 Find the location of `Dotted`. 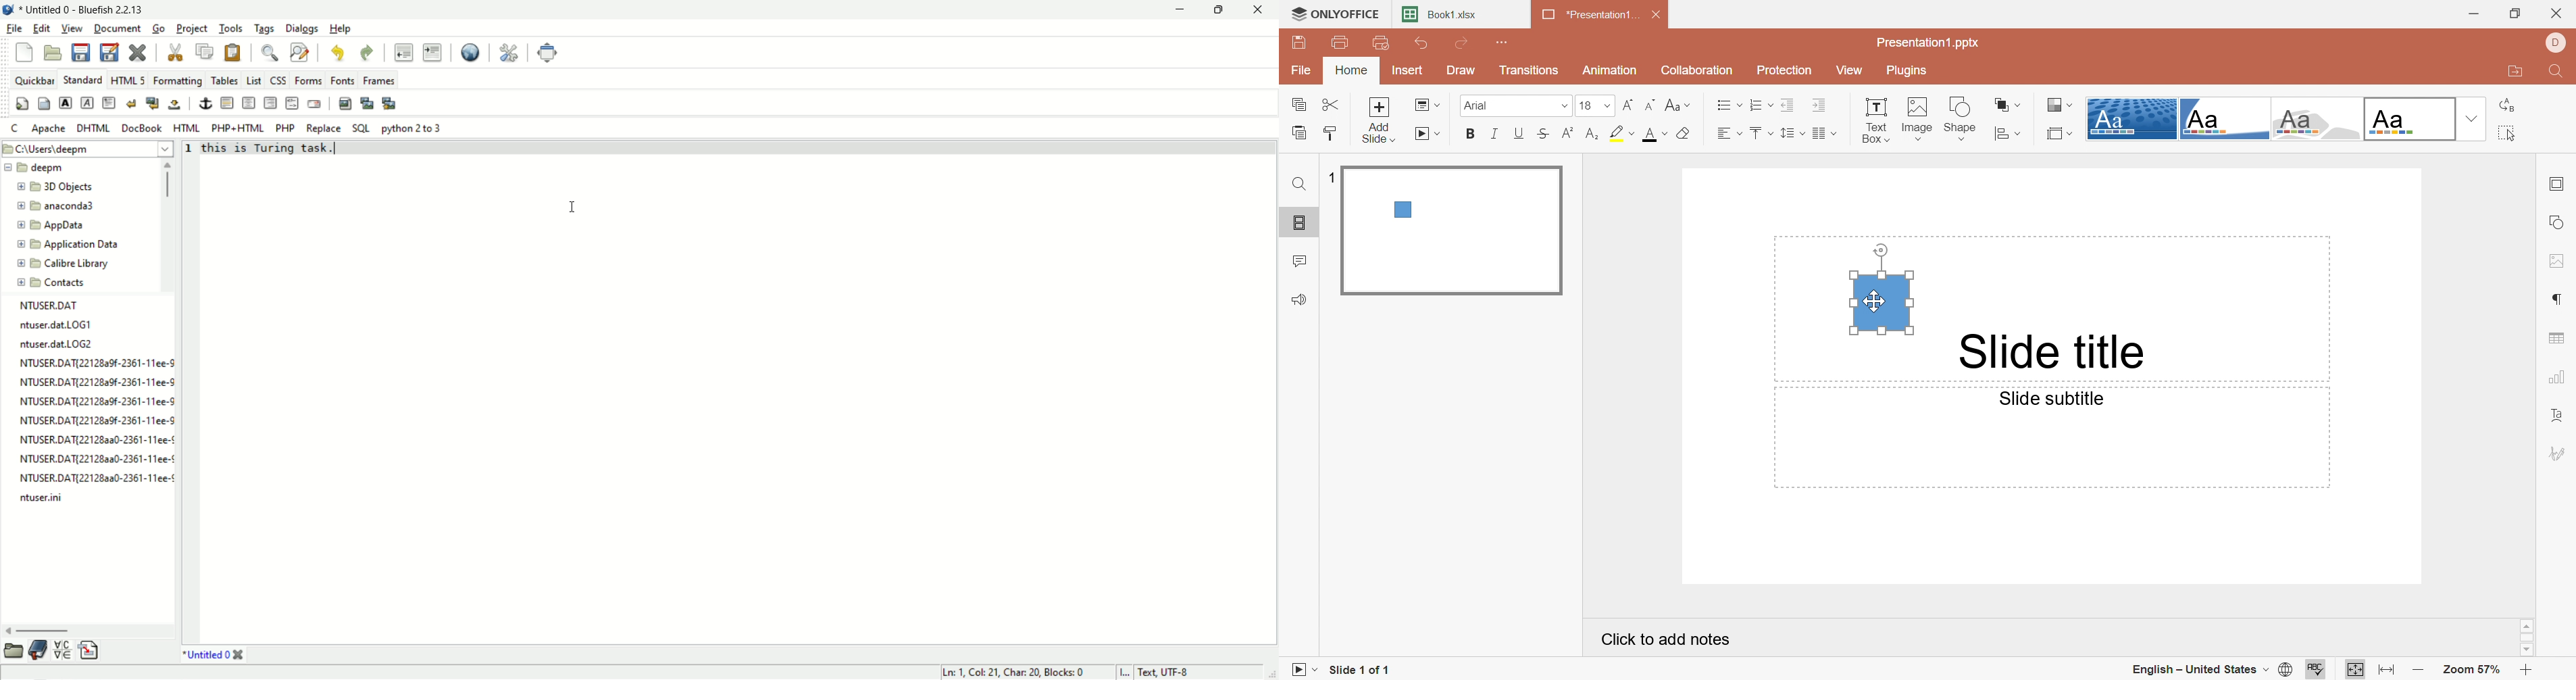

Dotted is located at coordinates (2129, 118).